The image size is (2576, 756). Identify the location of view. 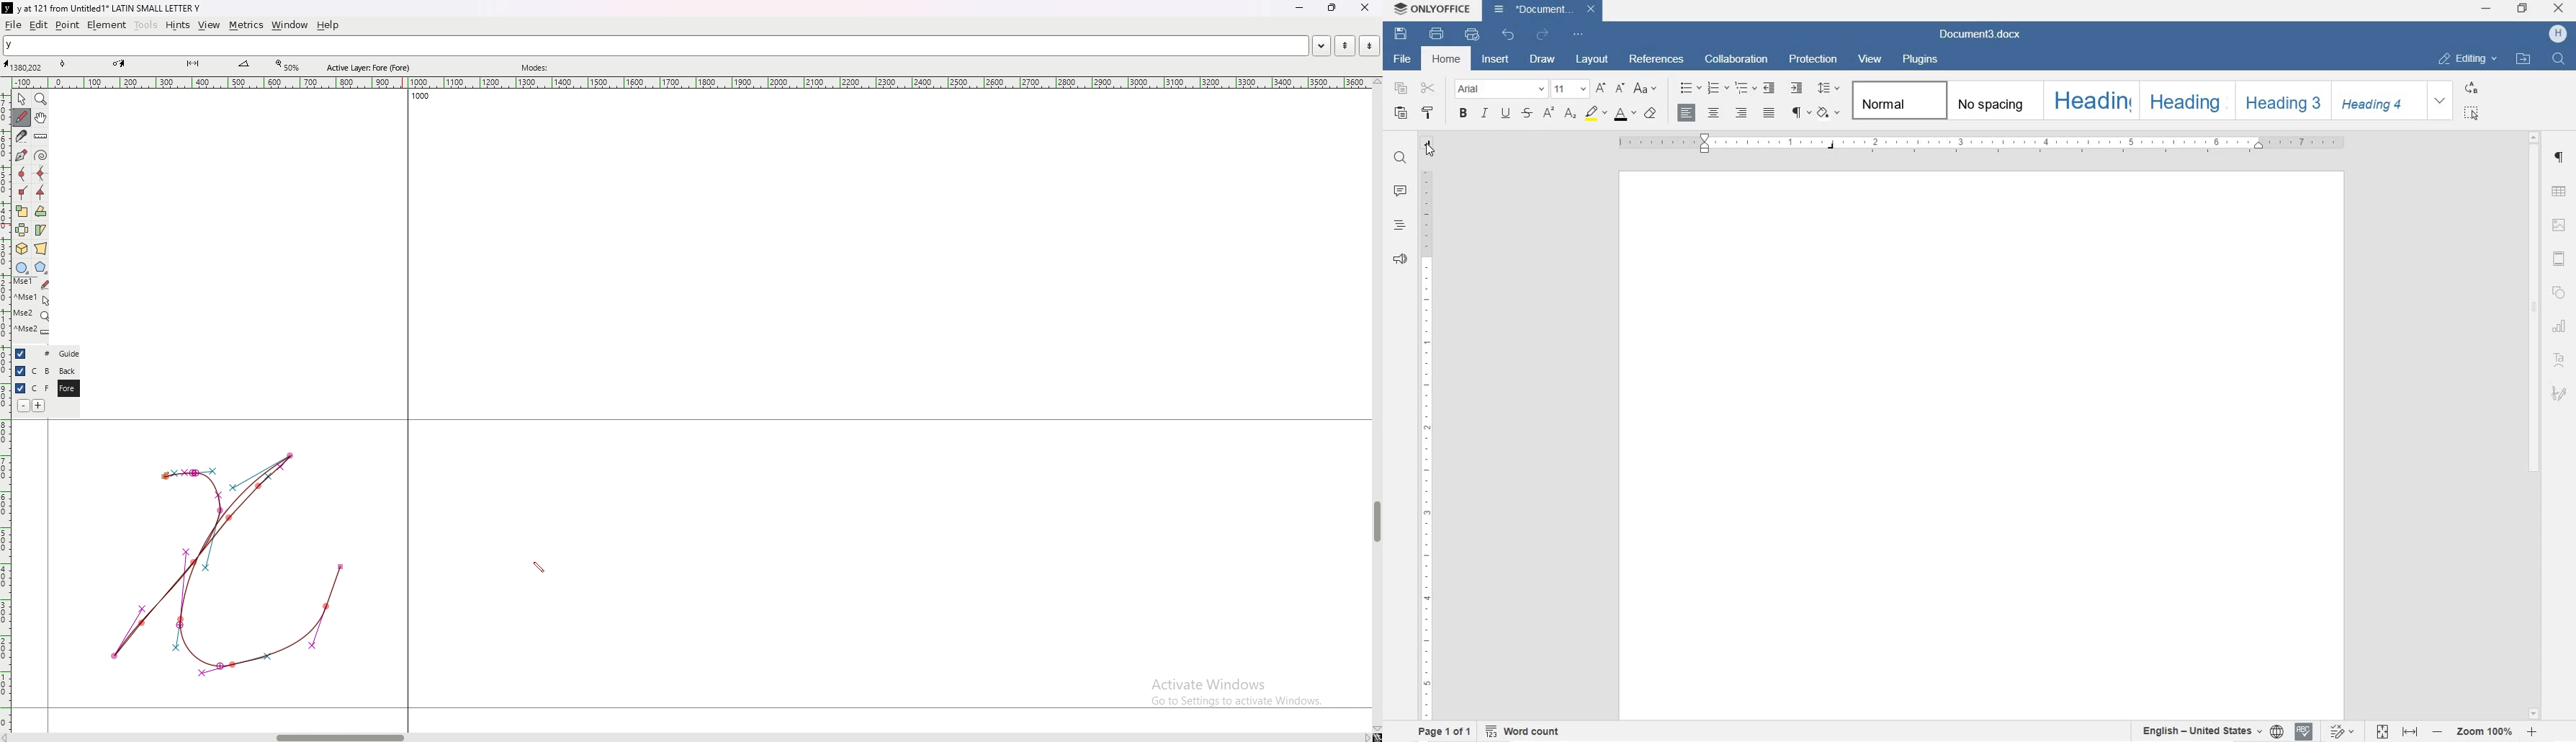
(210, 25).